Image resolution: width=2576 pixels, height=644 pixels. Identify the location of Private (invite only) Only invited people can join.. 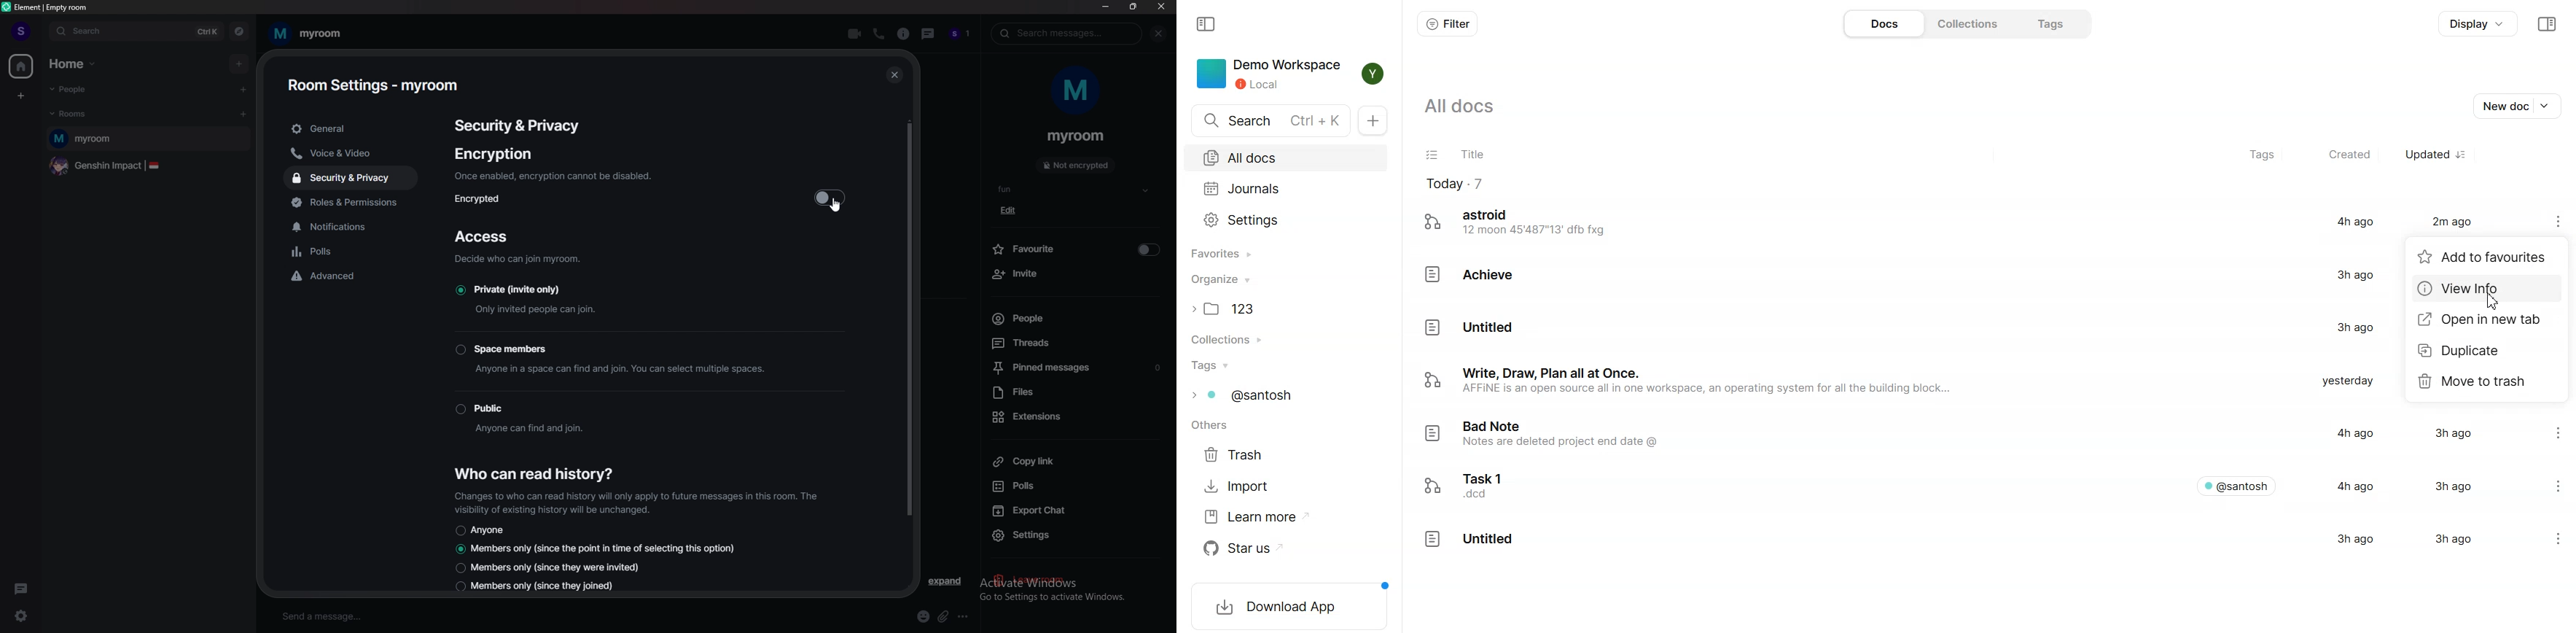
(525, 297).